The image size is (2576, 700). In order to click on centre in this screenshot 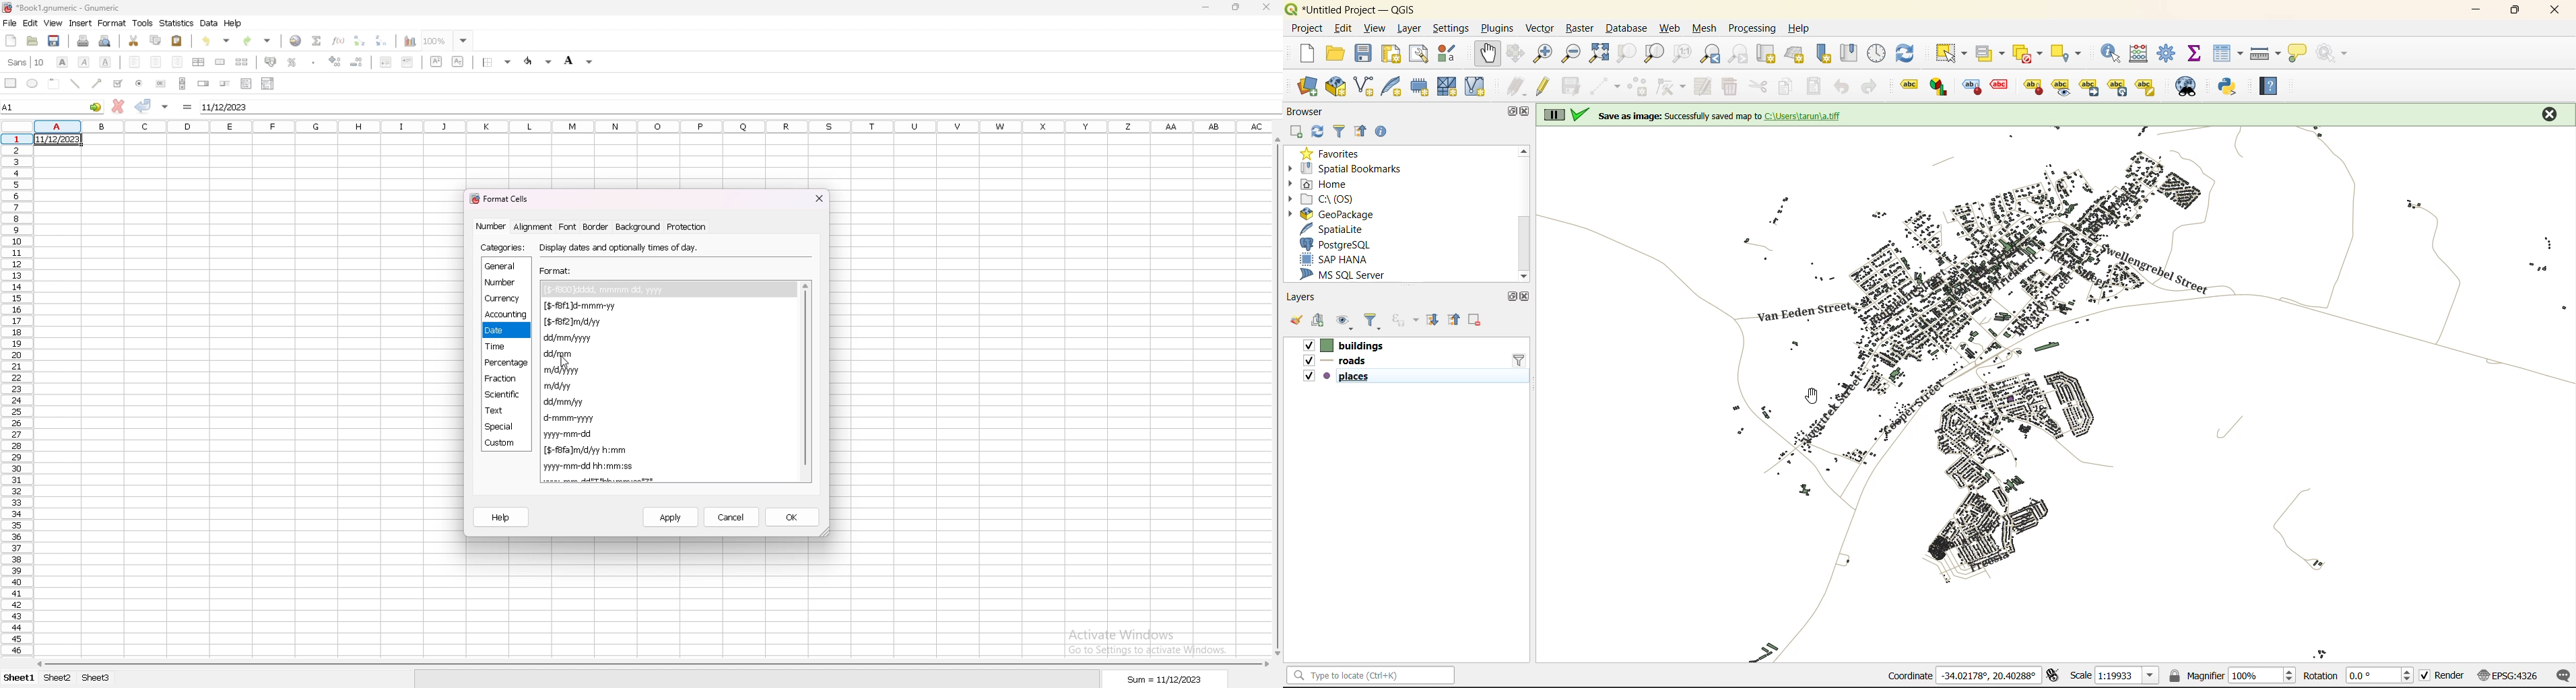, I will do `click(156, 61)`.